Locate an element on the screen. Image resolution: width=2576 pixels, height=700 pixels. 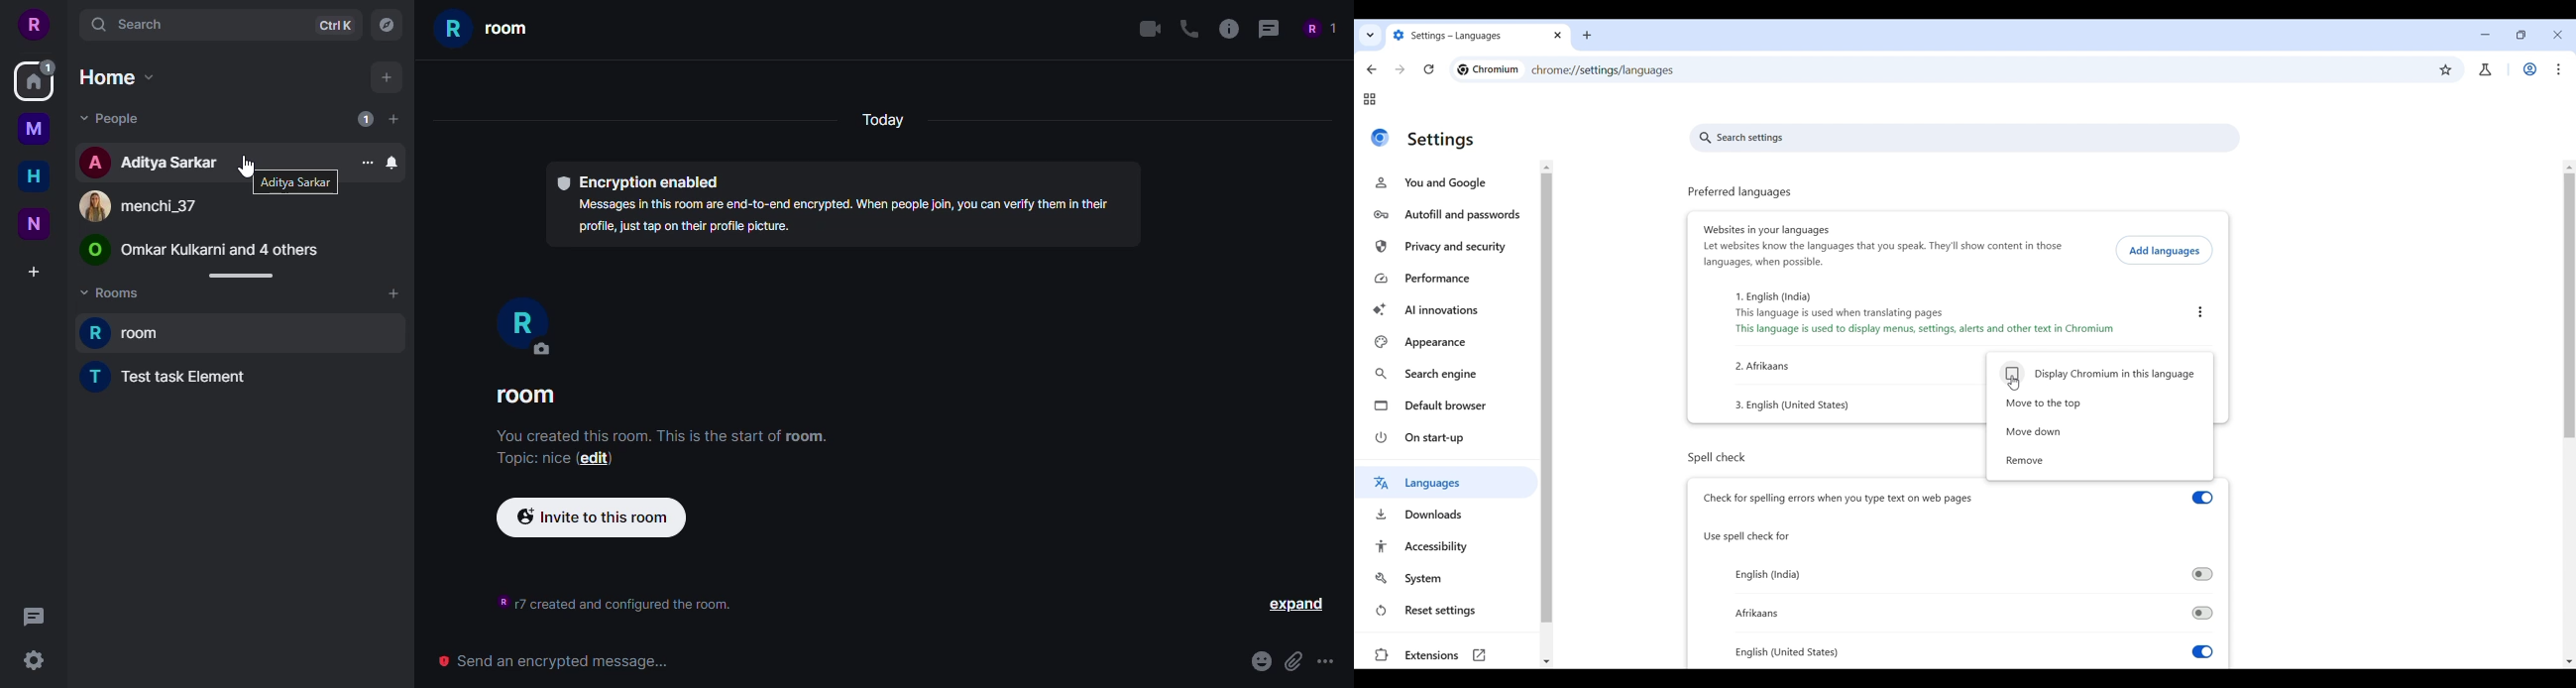
Work is located at coordinates (2530, 69).